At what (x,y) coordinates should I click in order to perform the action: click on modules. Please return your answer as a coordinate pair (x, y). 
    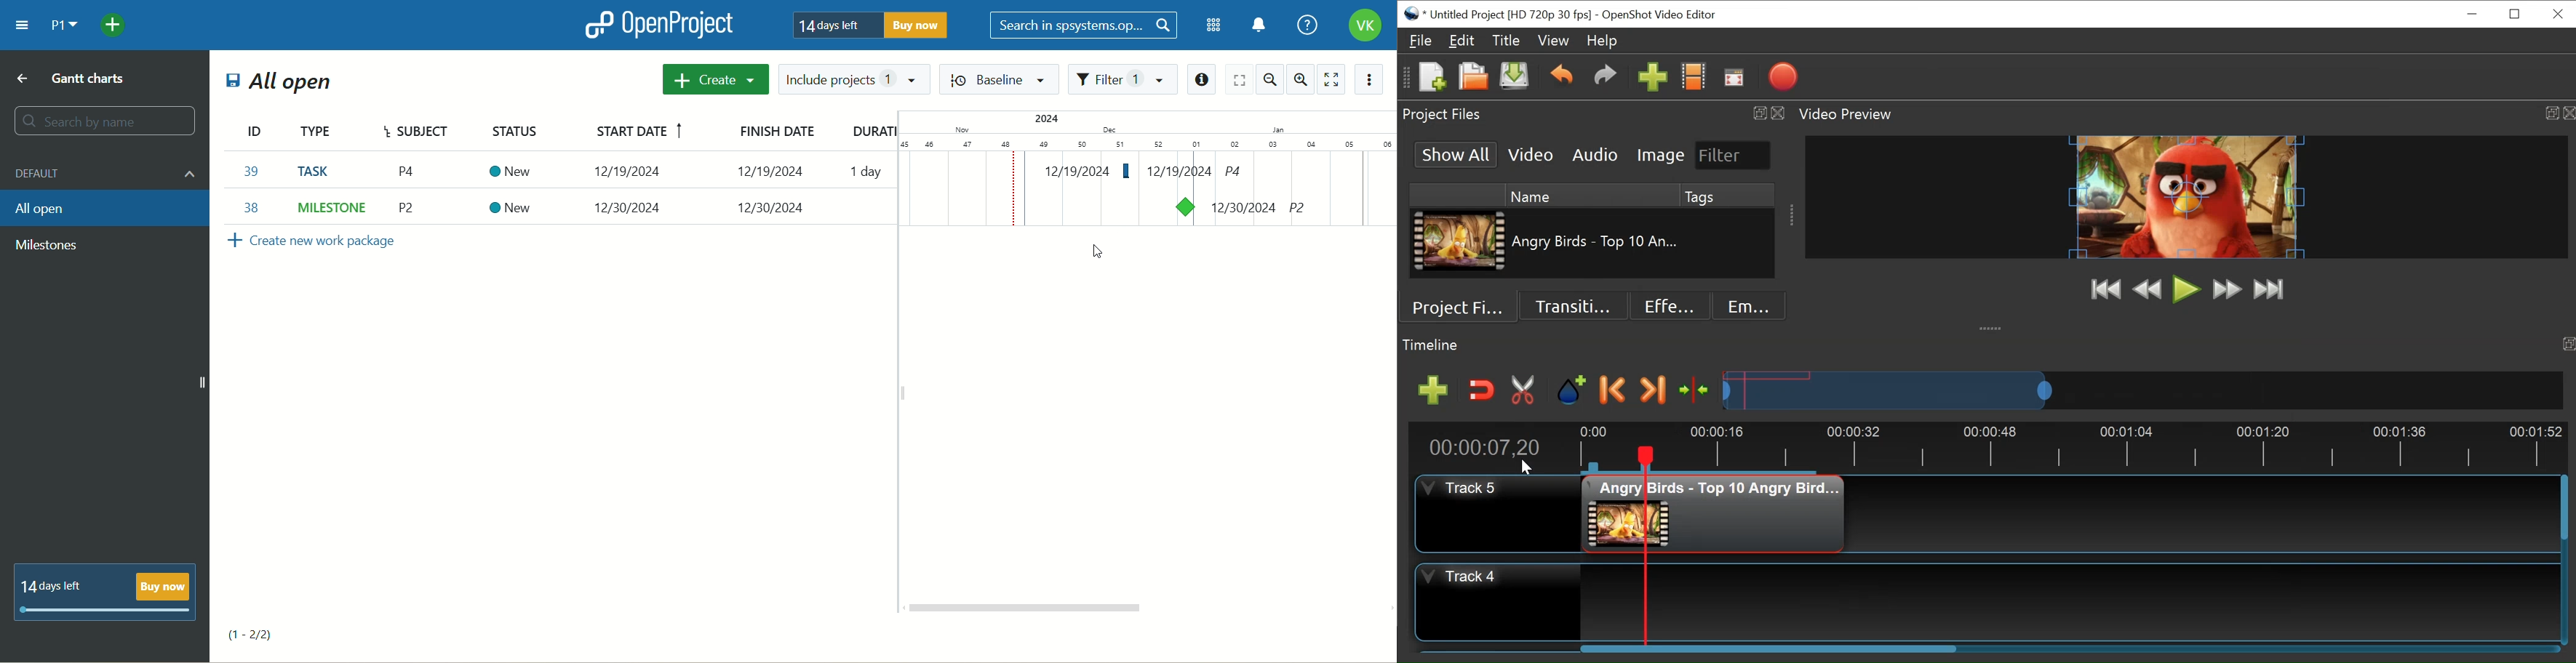
    Looking at the image, I should click on (1210, 25).